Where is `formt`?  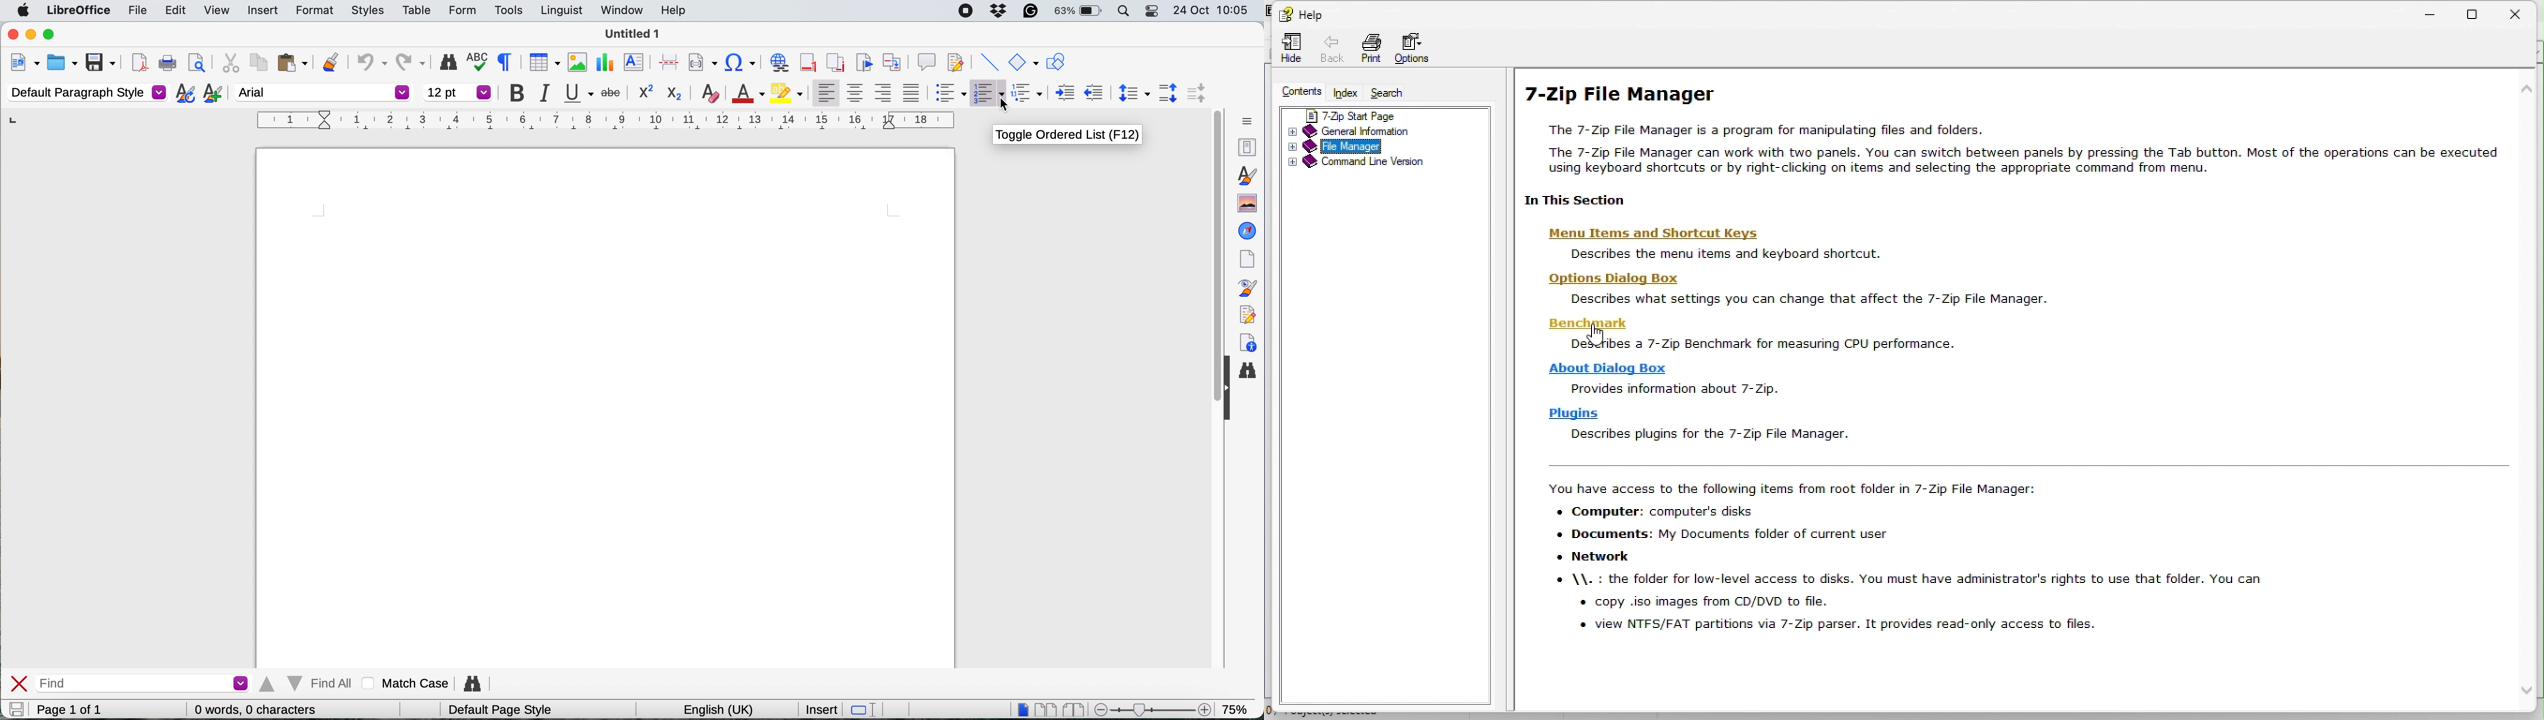 formt is located at coordinates (313, 11).